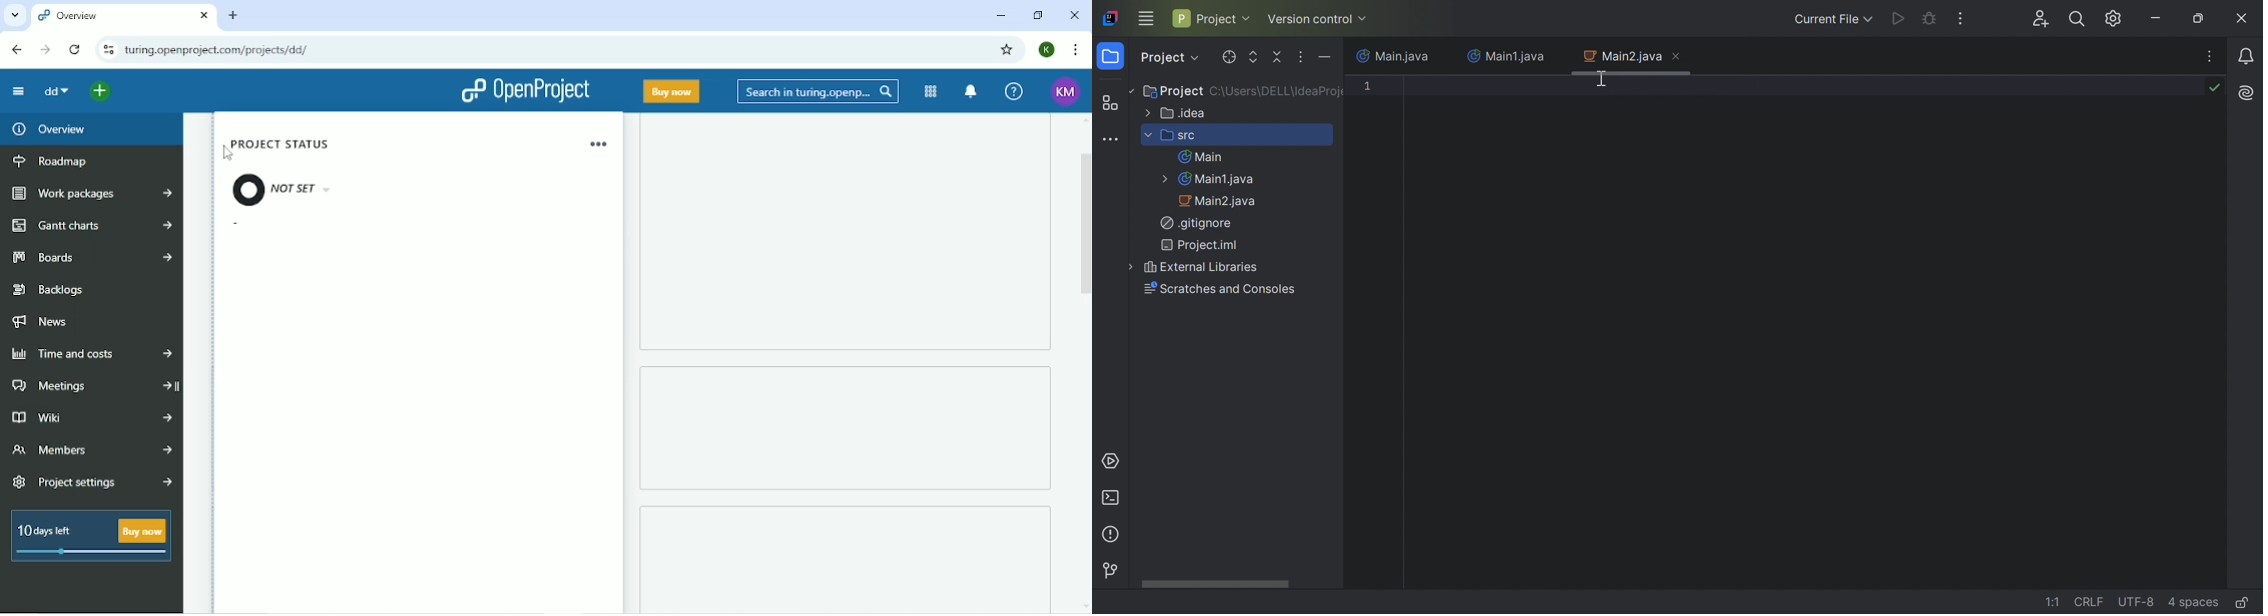 Image resolution: width=2268 pixels, height=616 pixels. Describe the element at coordinates (1196, 222) in the screenshot. I see `.gitignore` at that location.